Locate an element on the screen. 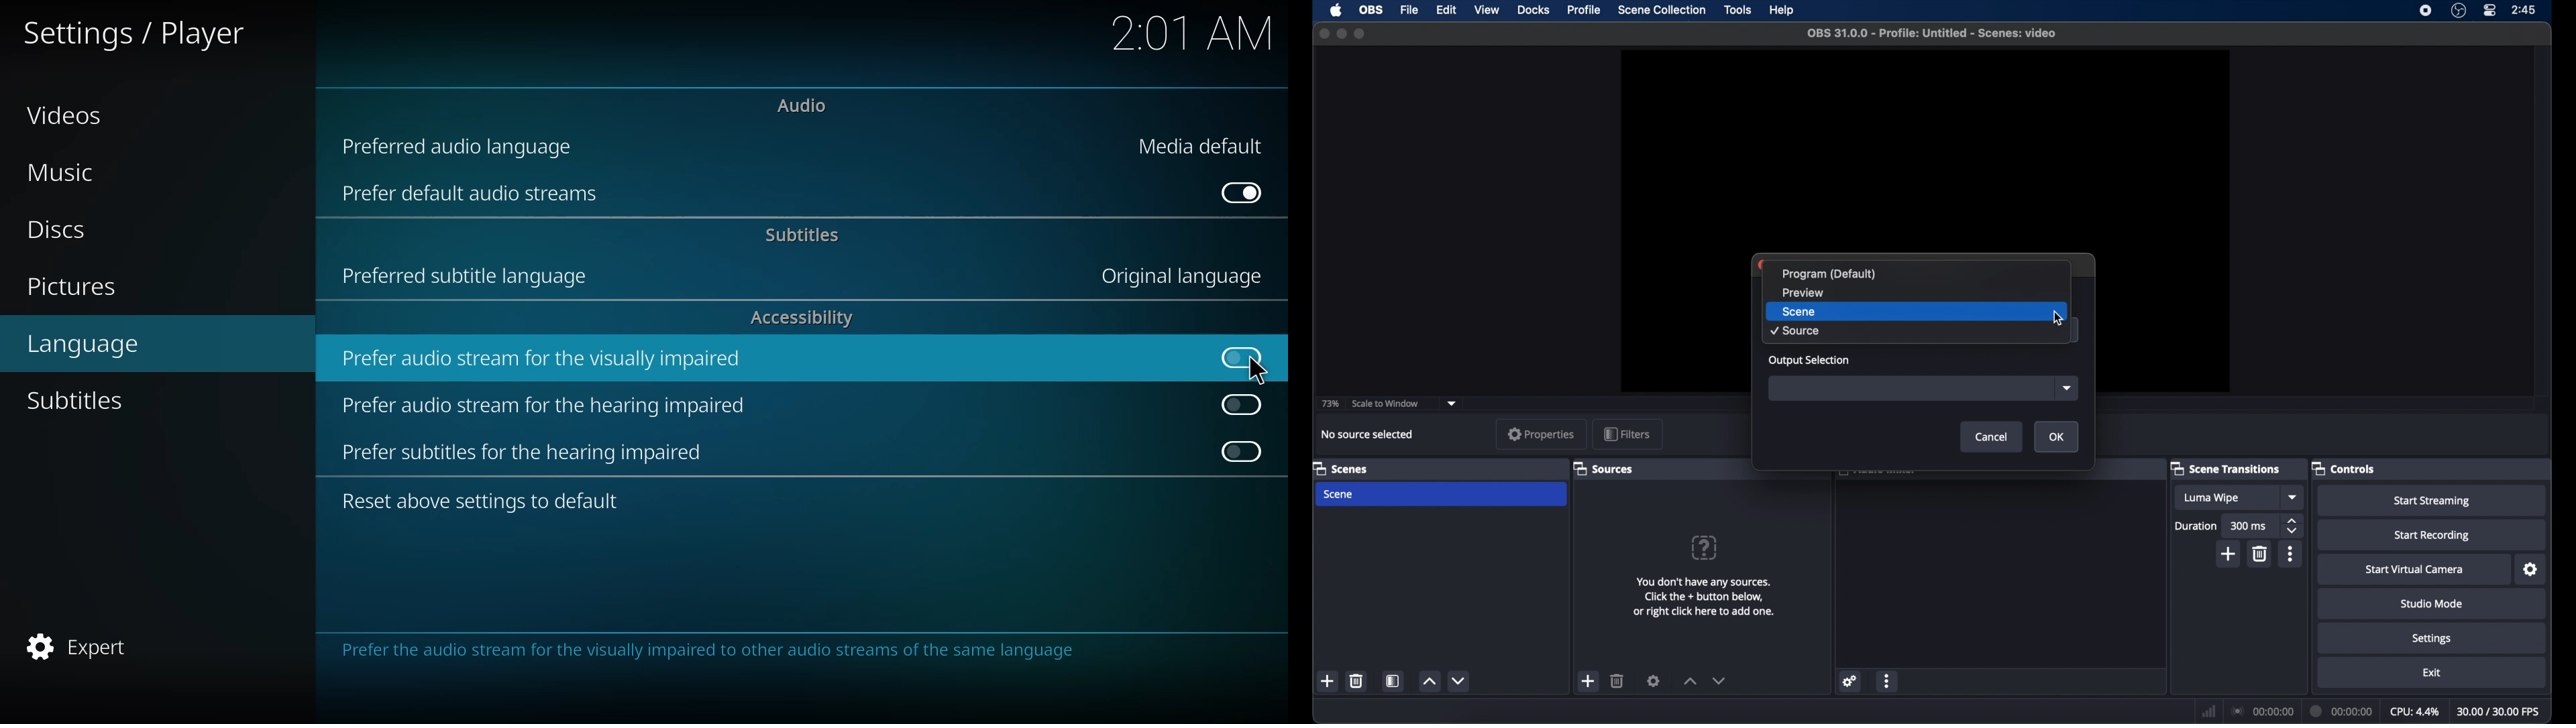 Image resolution: width=2576 pixels, height=728 pixels. dropdown is located at coordinates (2066, 387).